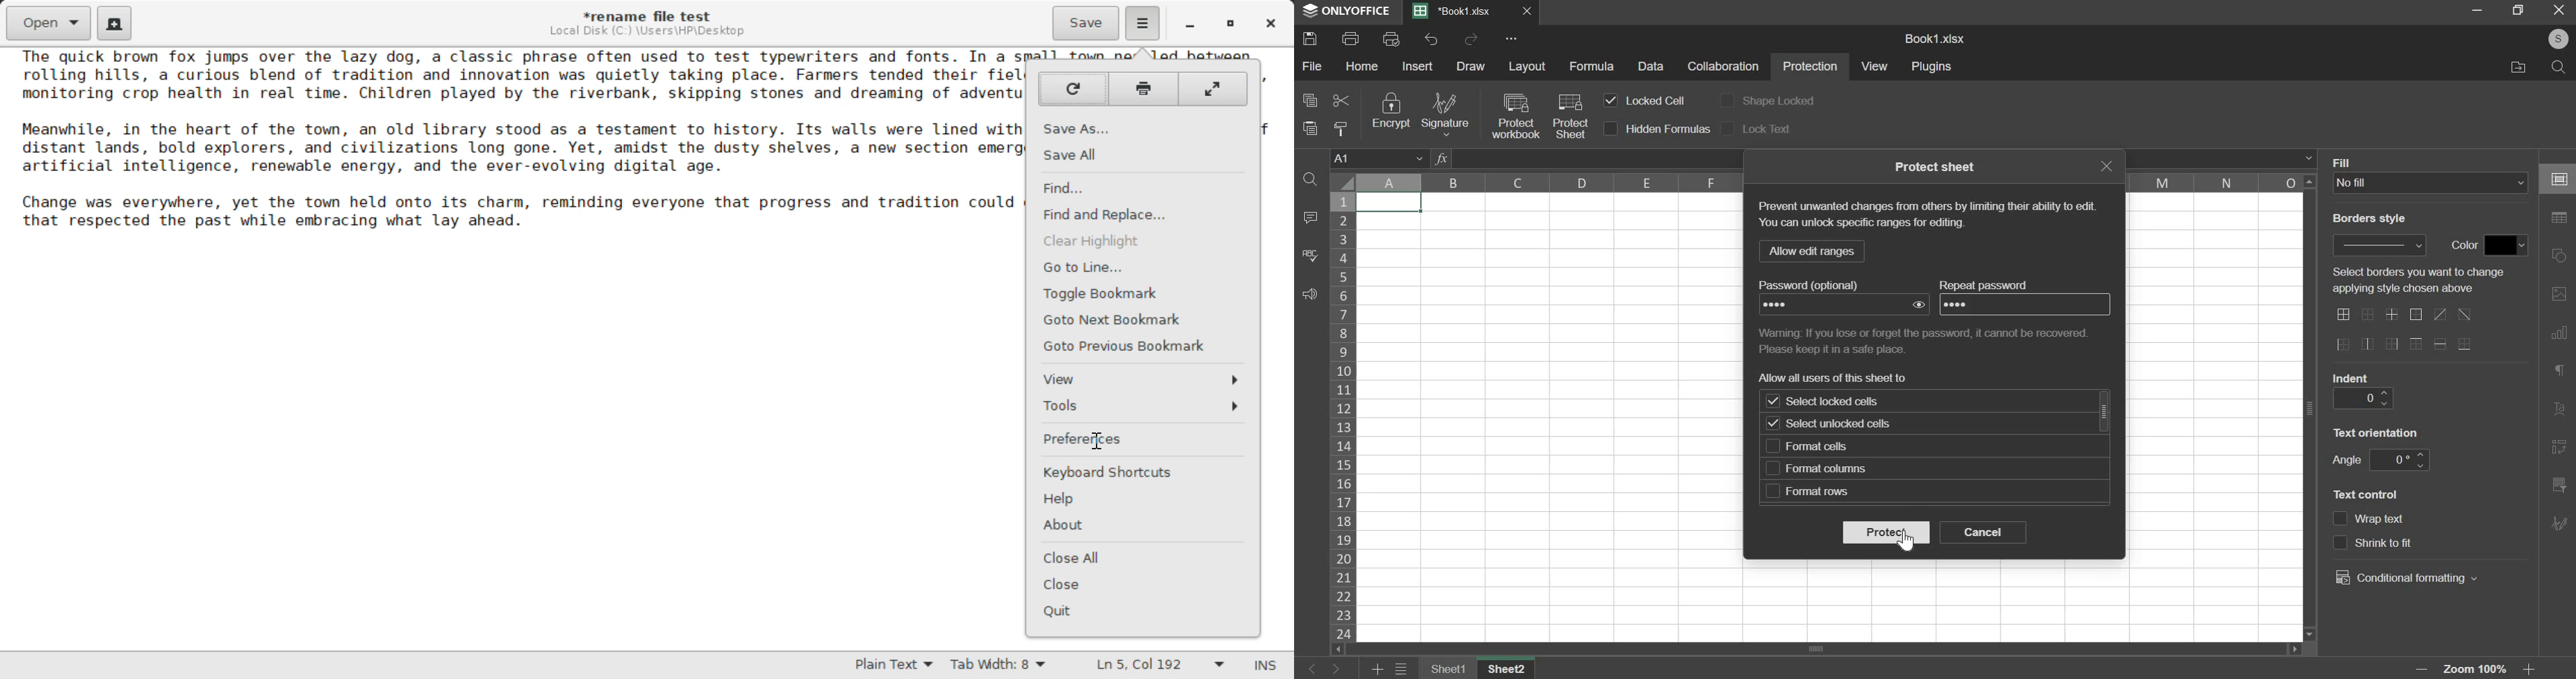 The height and width of the screenshot is (700, 2576). I want to click on plugins, so click(1933, 67).